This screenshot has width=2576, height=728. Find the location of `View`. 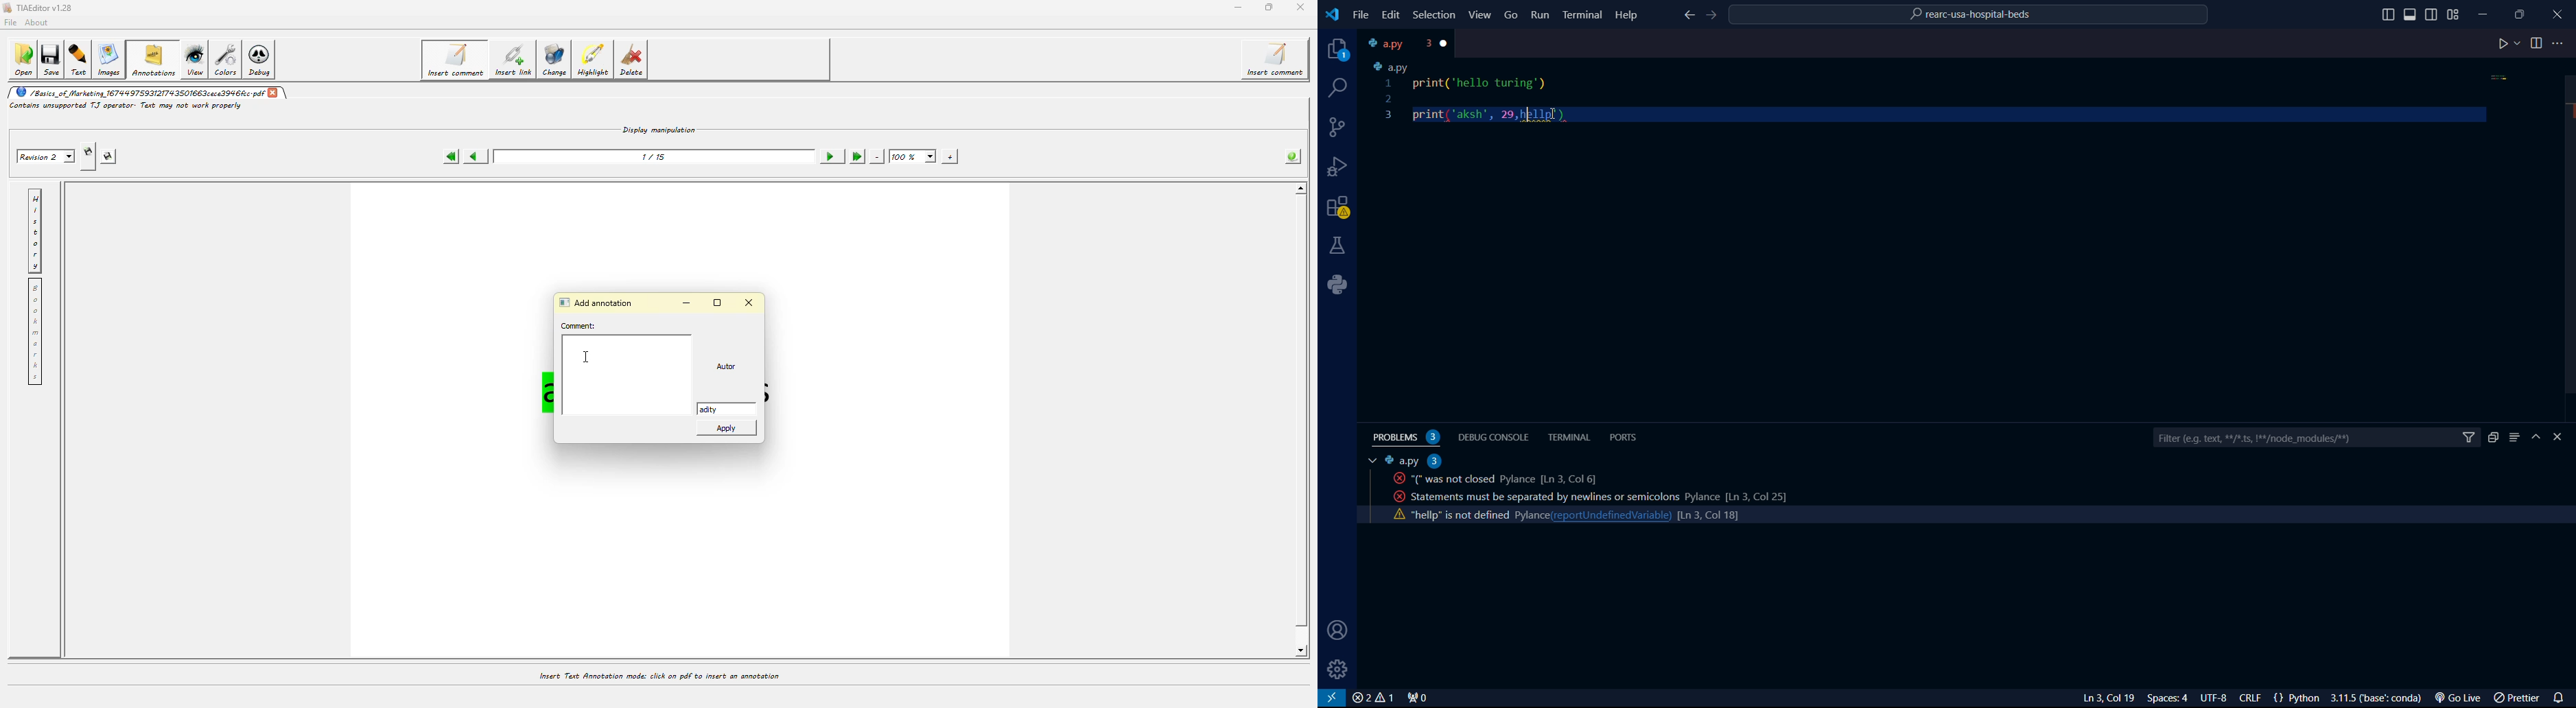

View is located at coordinates (1481, 14).